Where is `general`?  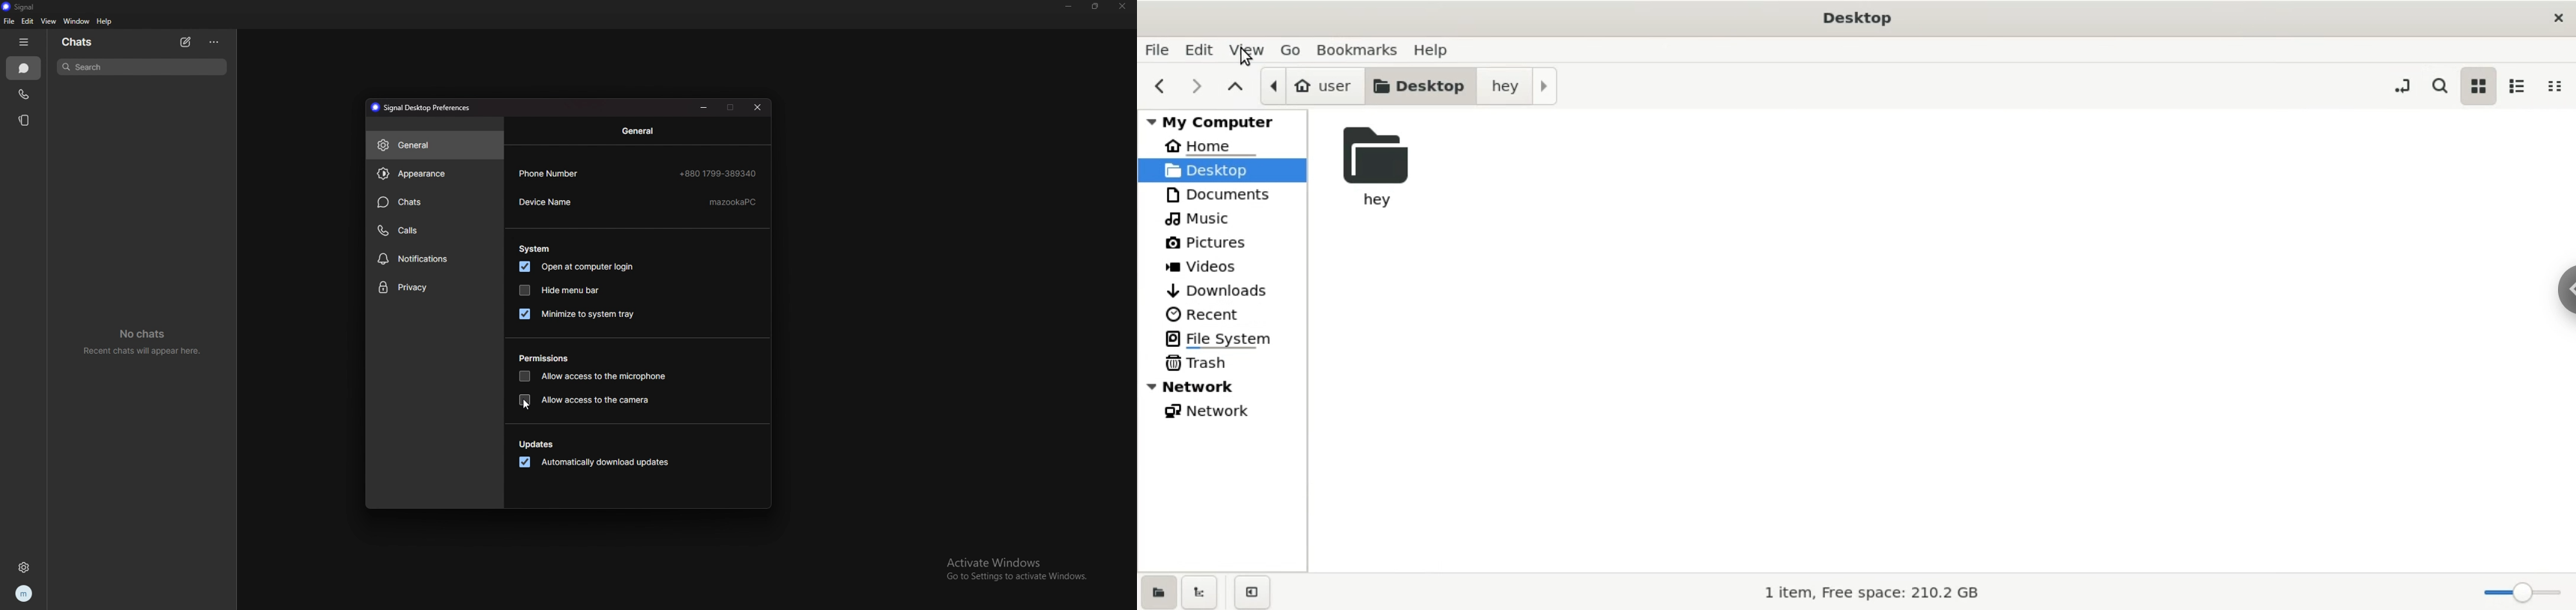
general is located at coordinates (434, 145).